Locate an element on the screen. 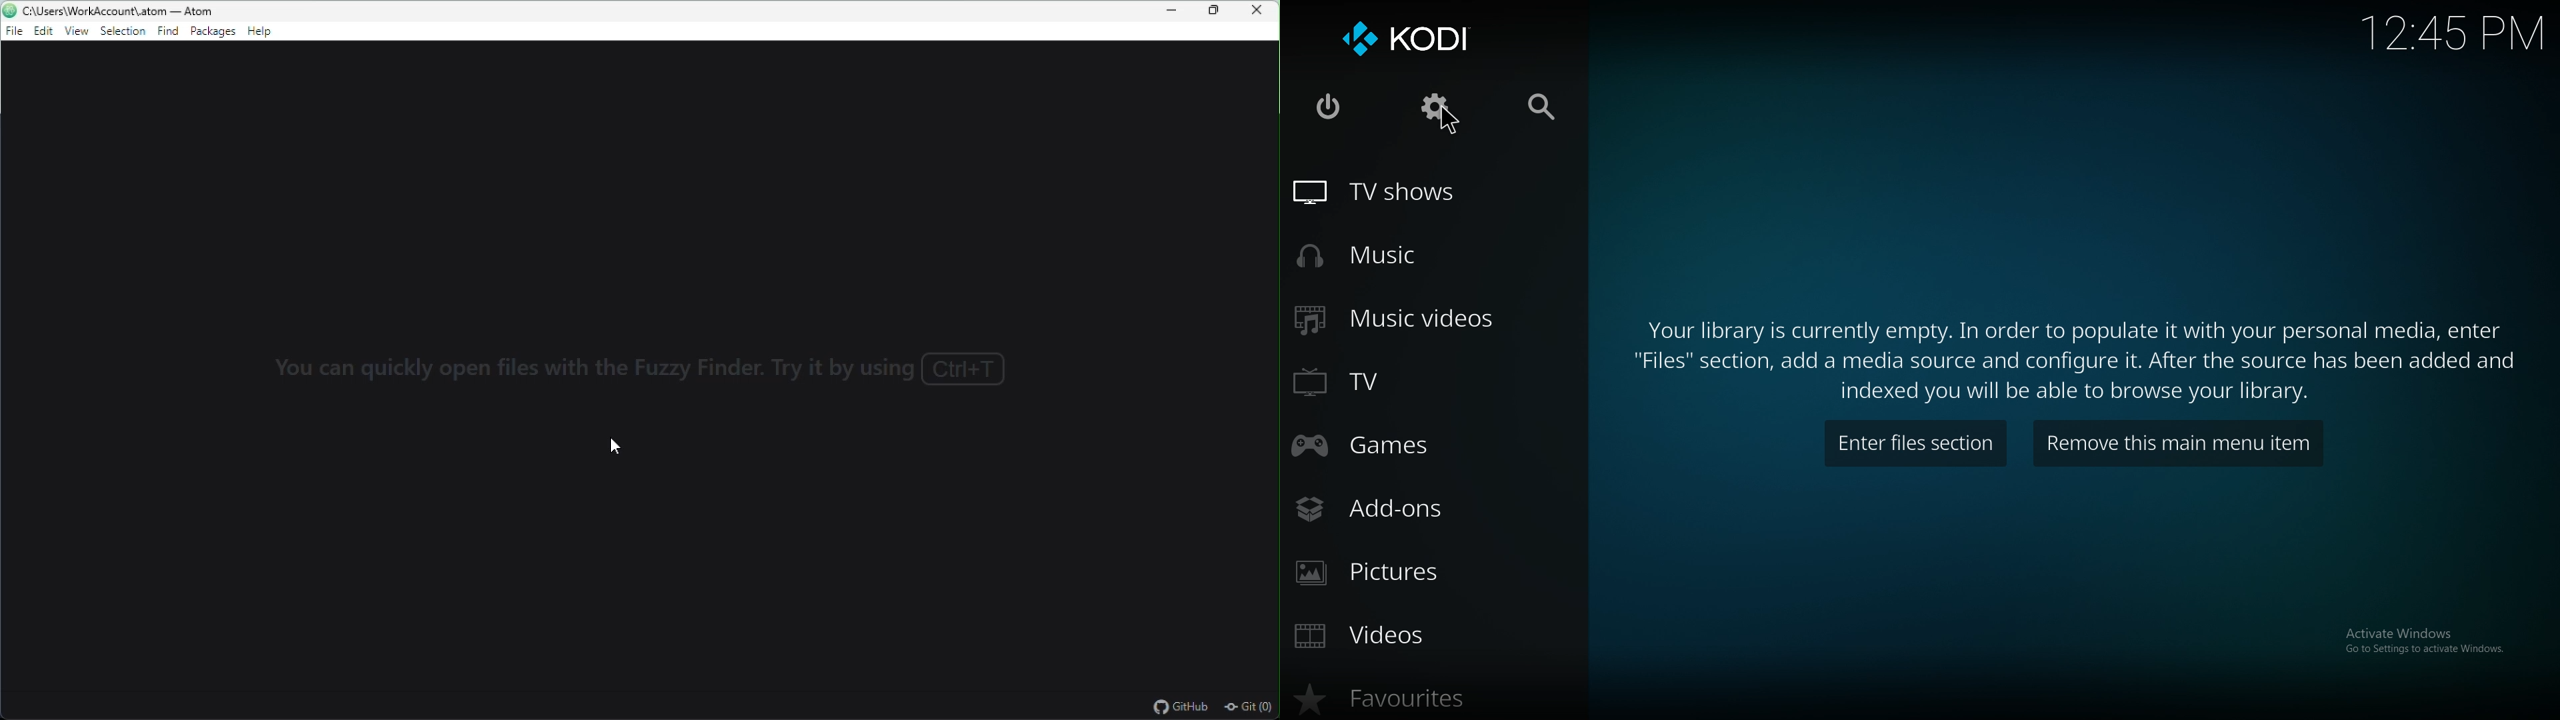  Minimize is located at coordinates (1174, 11).